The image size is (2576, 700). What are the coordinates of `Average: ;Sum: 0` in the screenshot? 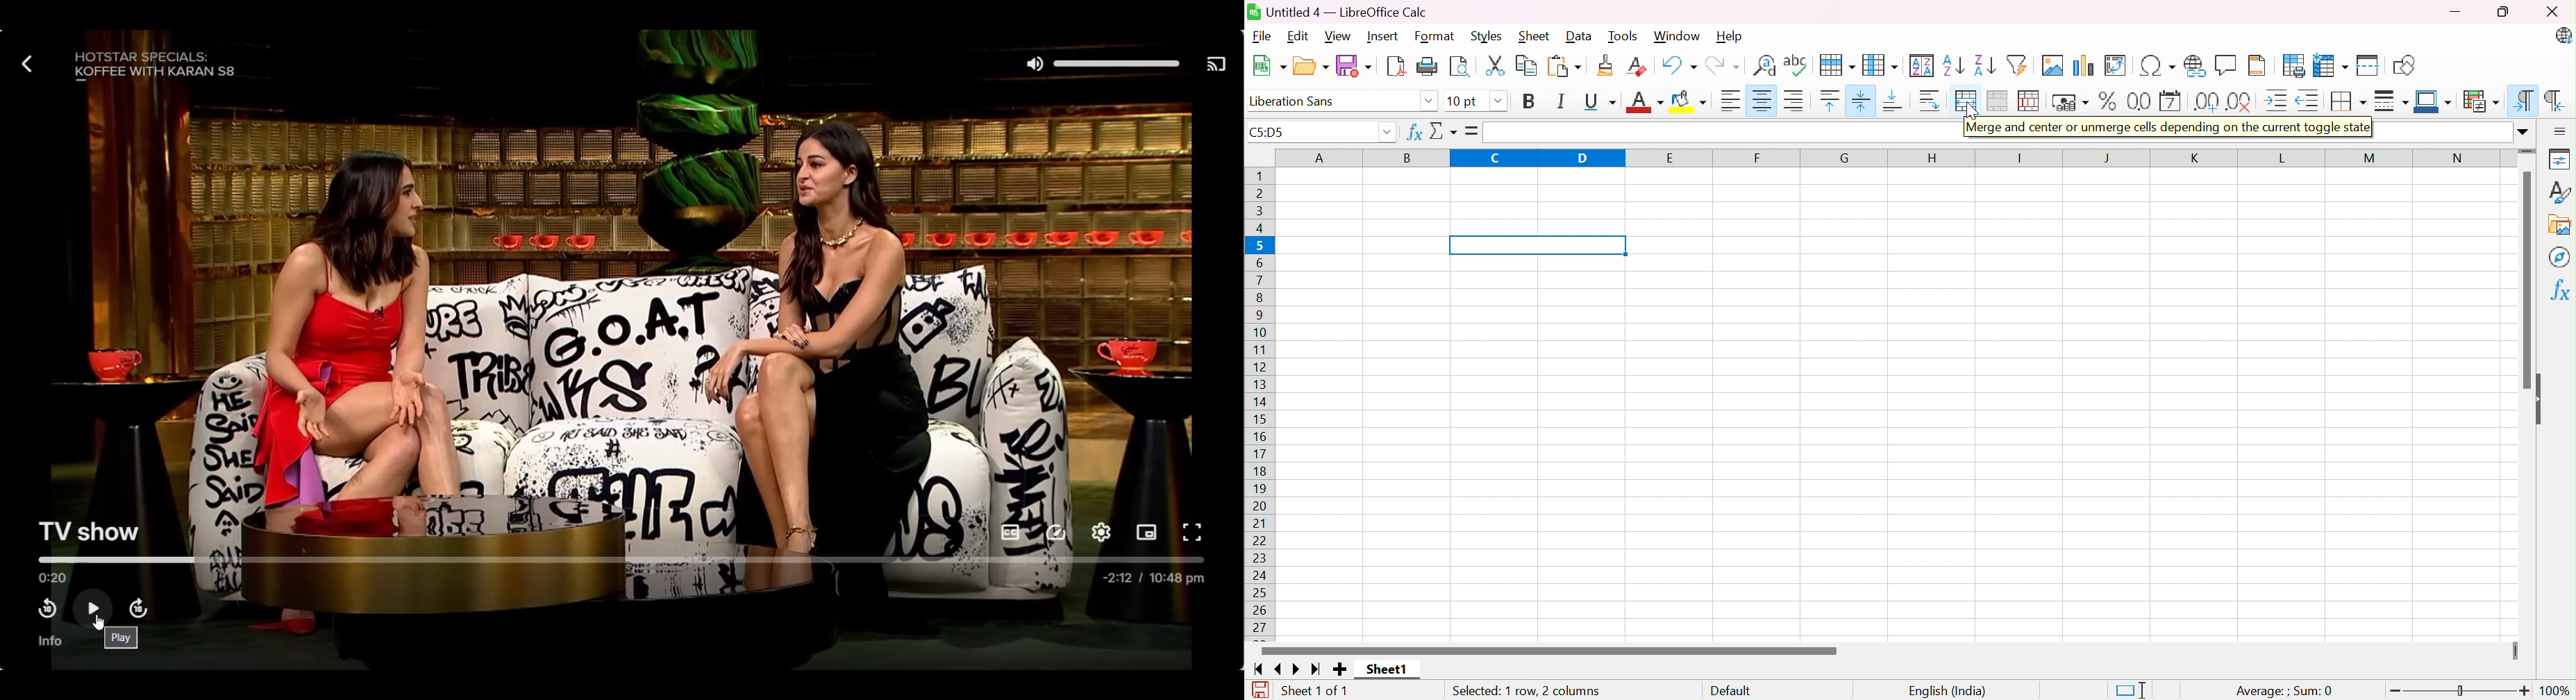 It's located at (2284, 689).